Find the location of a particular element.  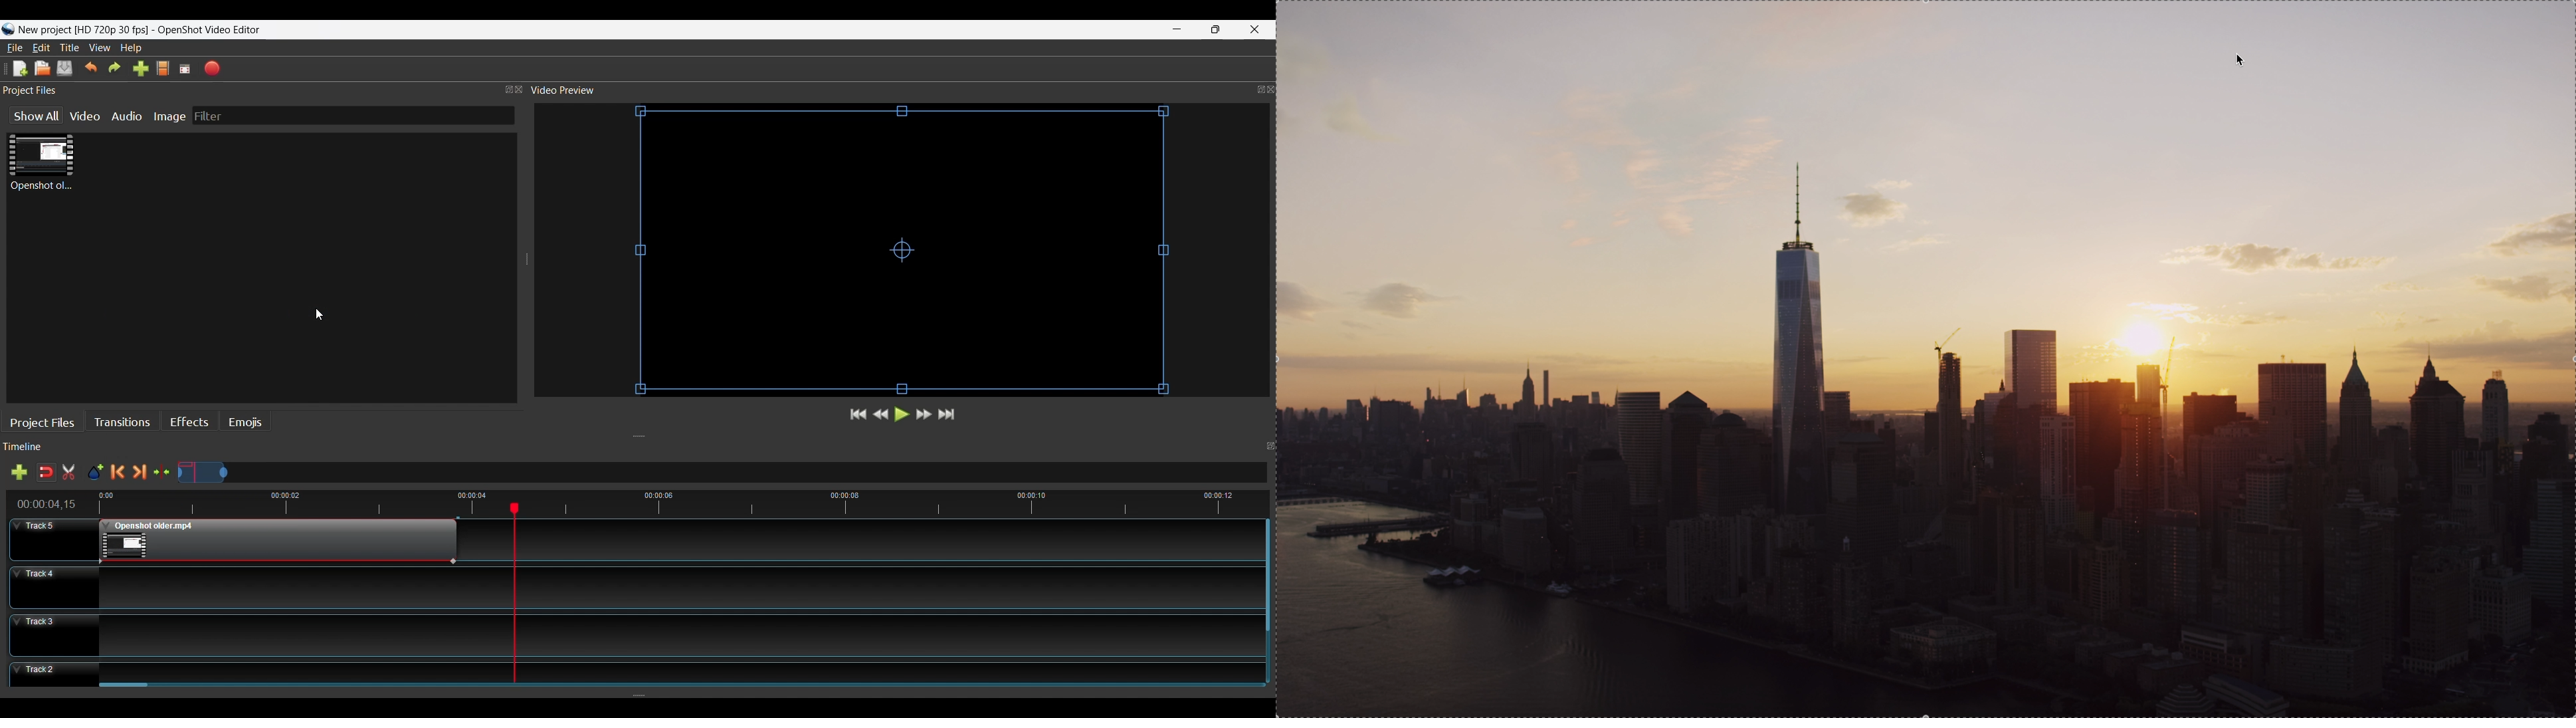

Audio is located at coordinates (129, 116).